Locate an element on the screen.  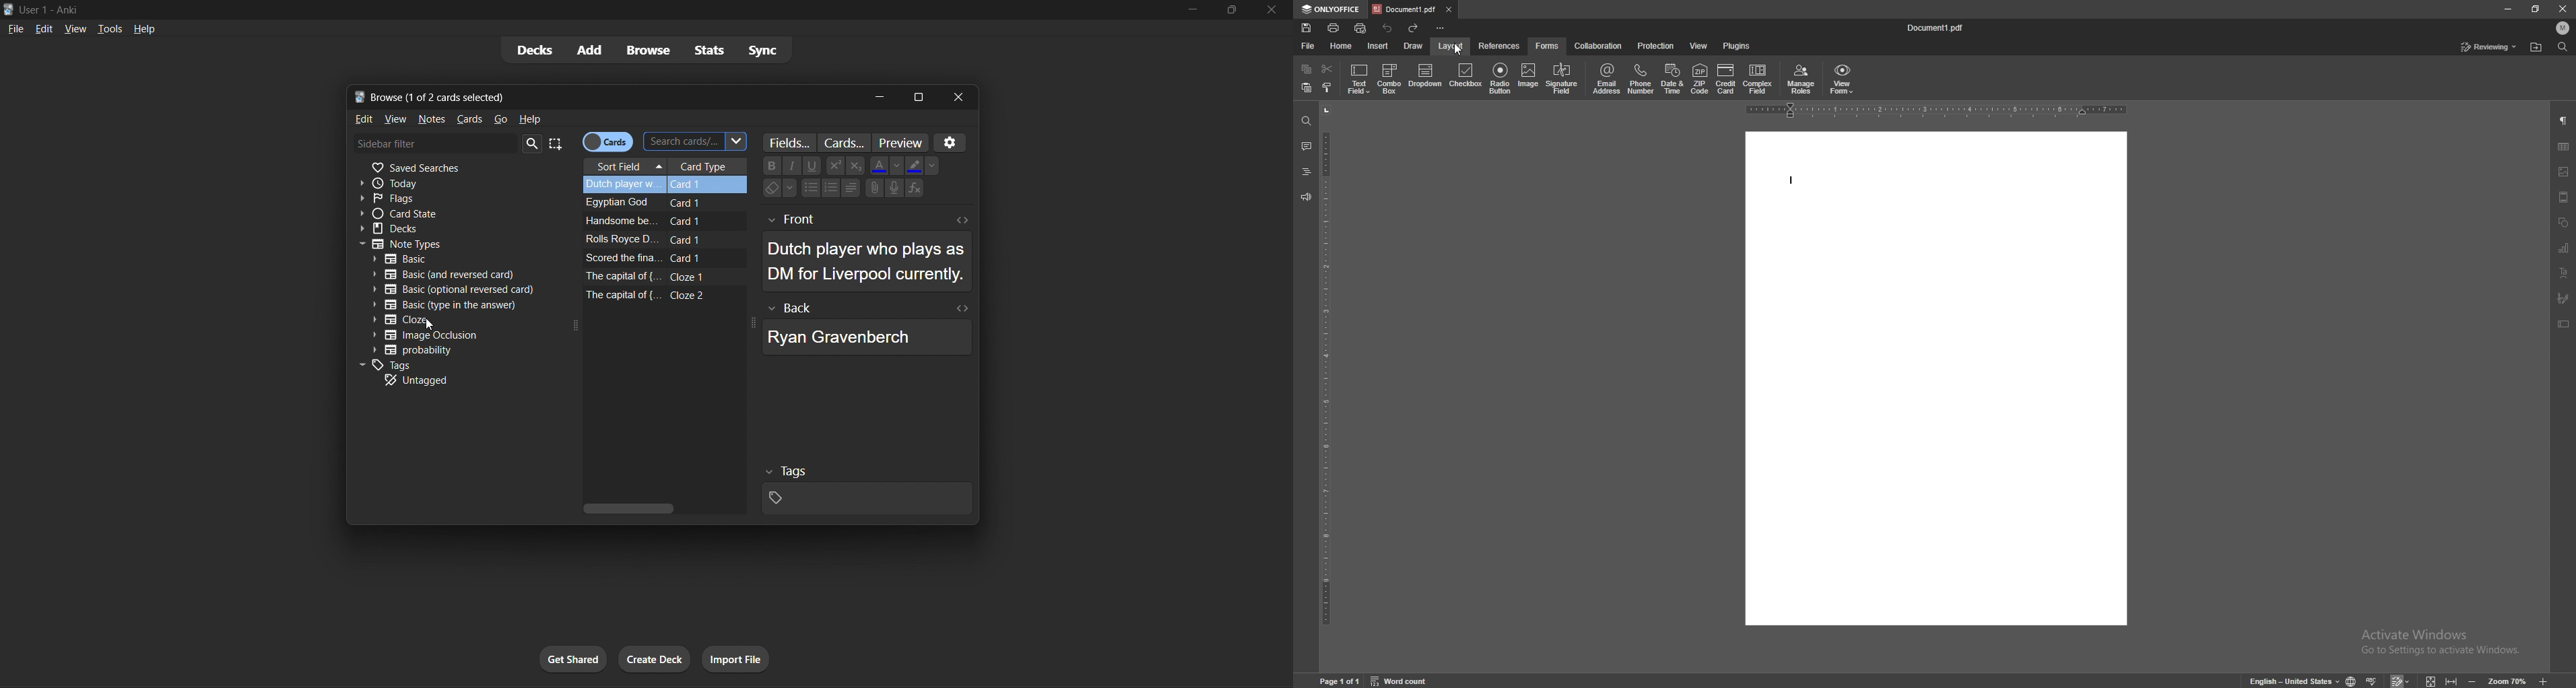
preview card is located at coordinates (898, 141).